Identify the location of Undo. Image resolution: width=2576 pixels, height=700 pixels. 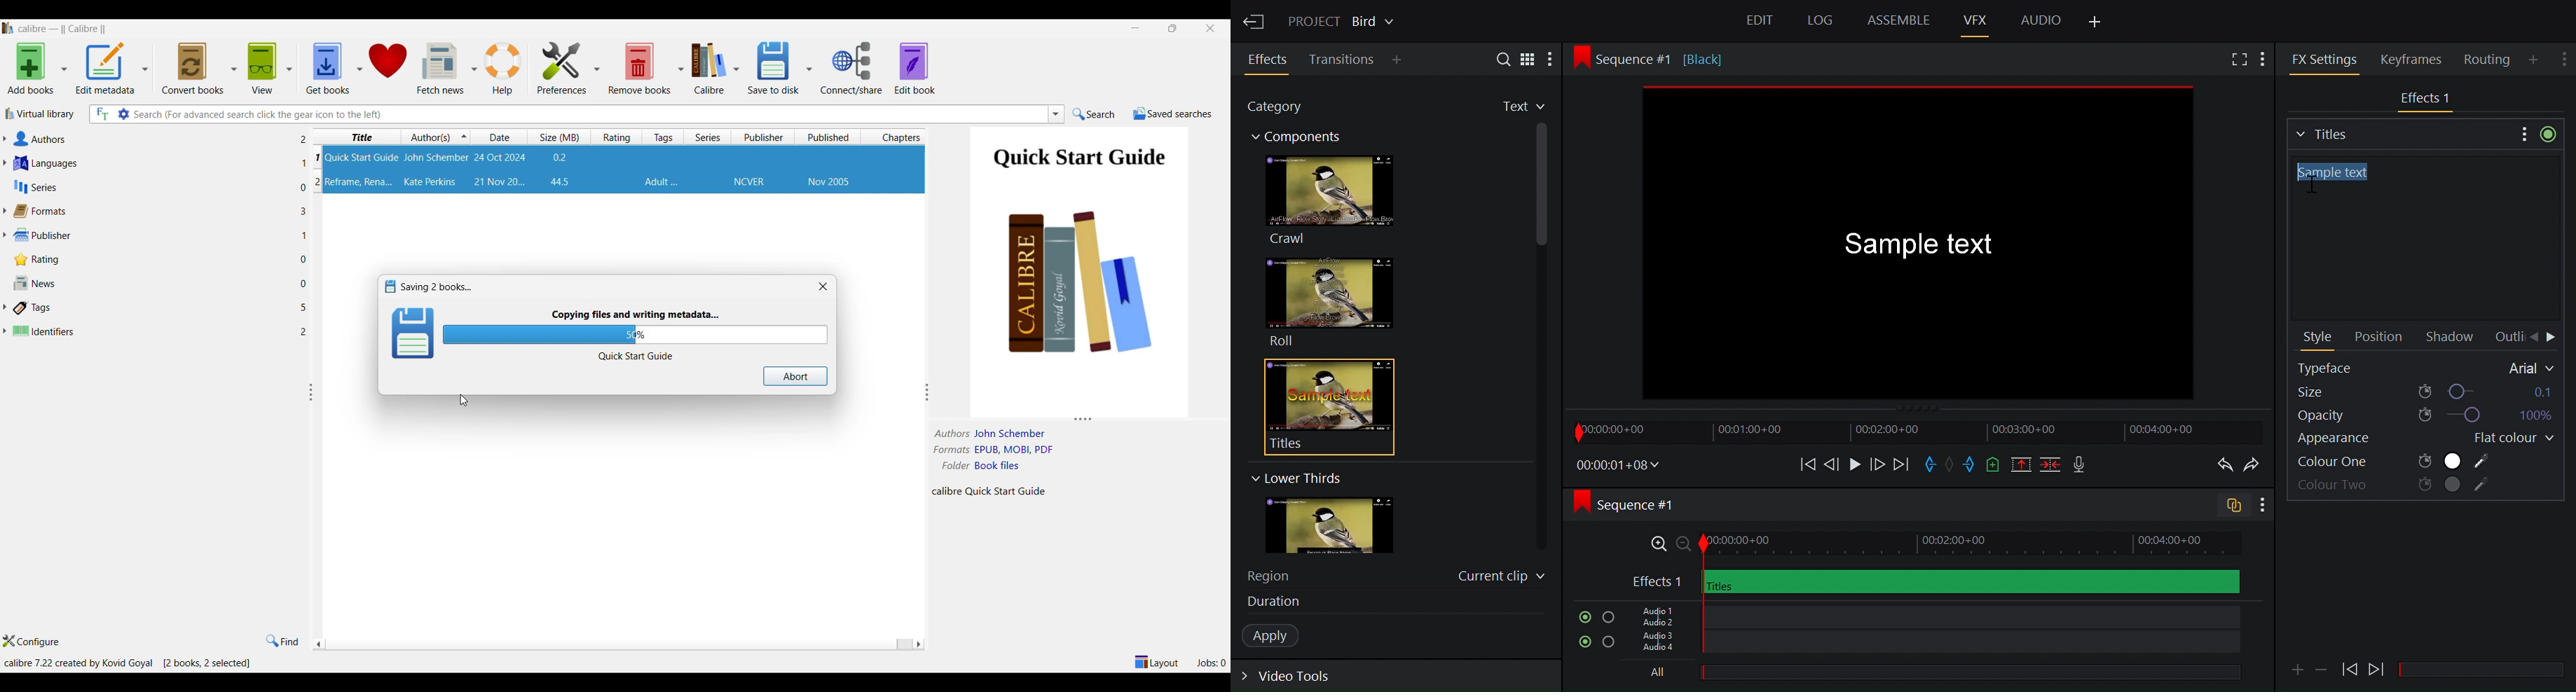
(2221, 465).